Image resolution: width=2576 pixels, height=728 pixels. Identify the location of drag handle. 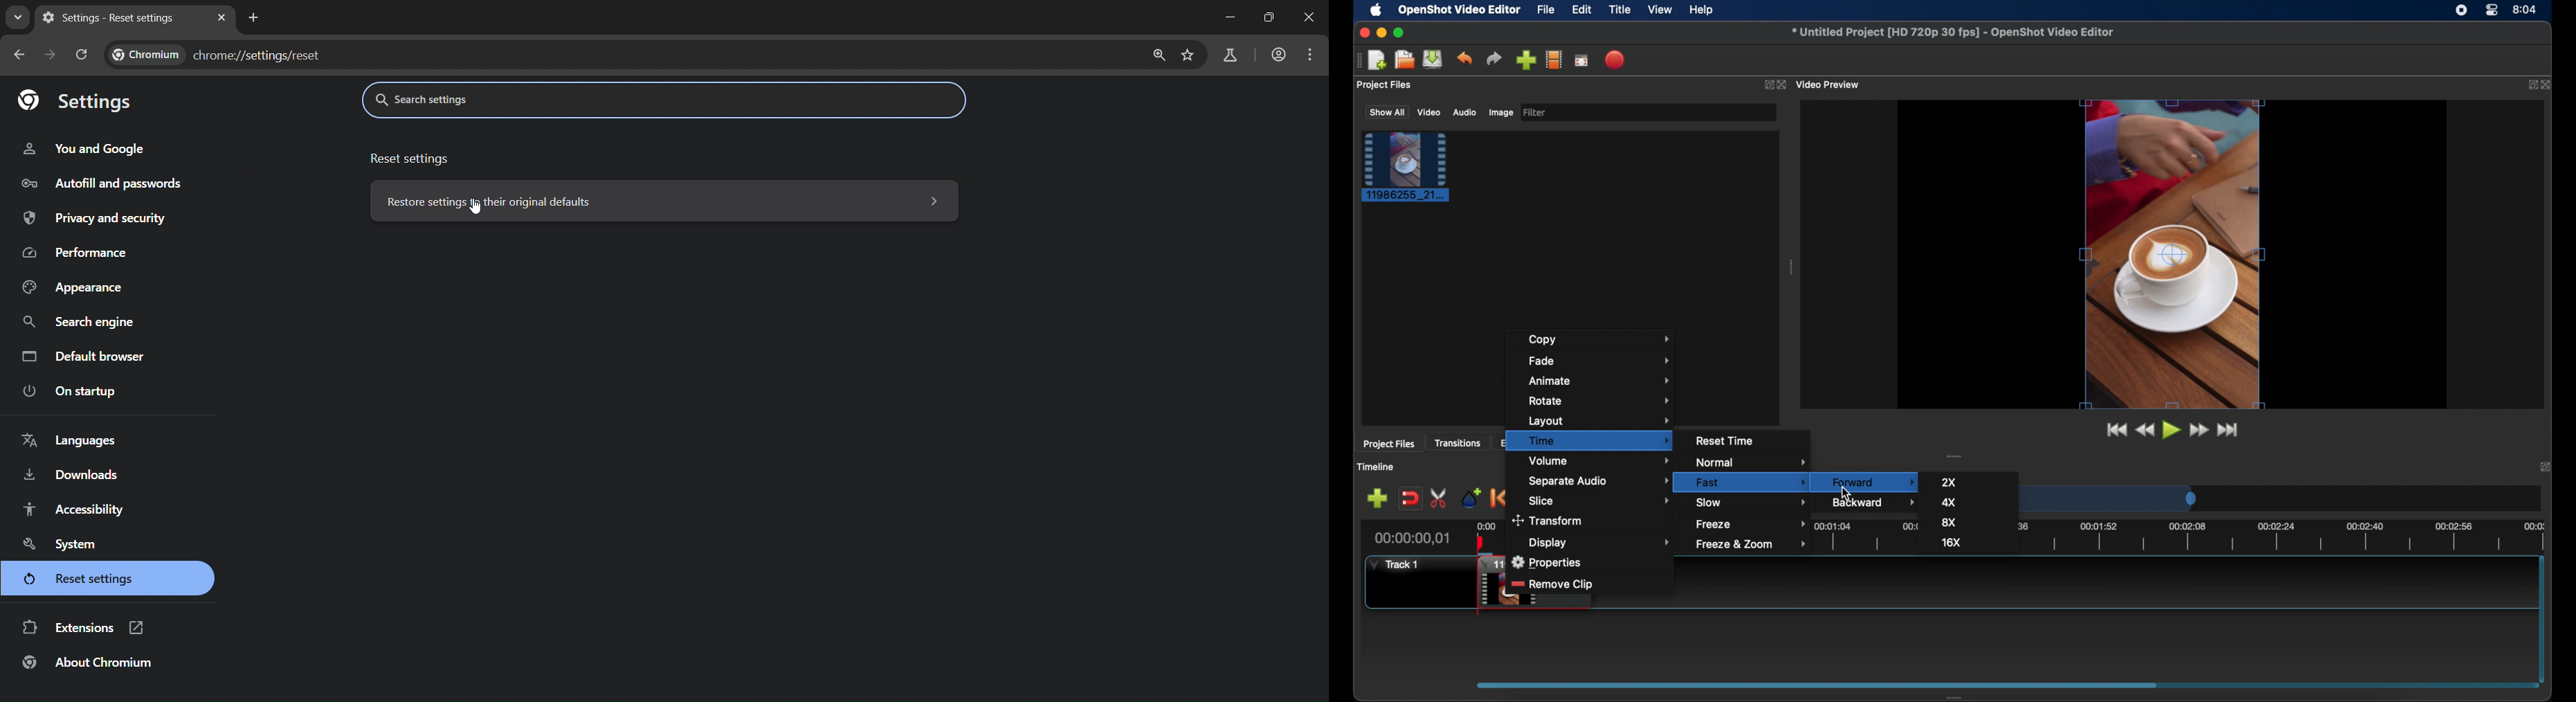
(1356, 61).